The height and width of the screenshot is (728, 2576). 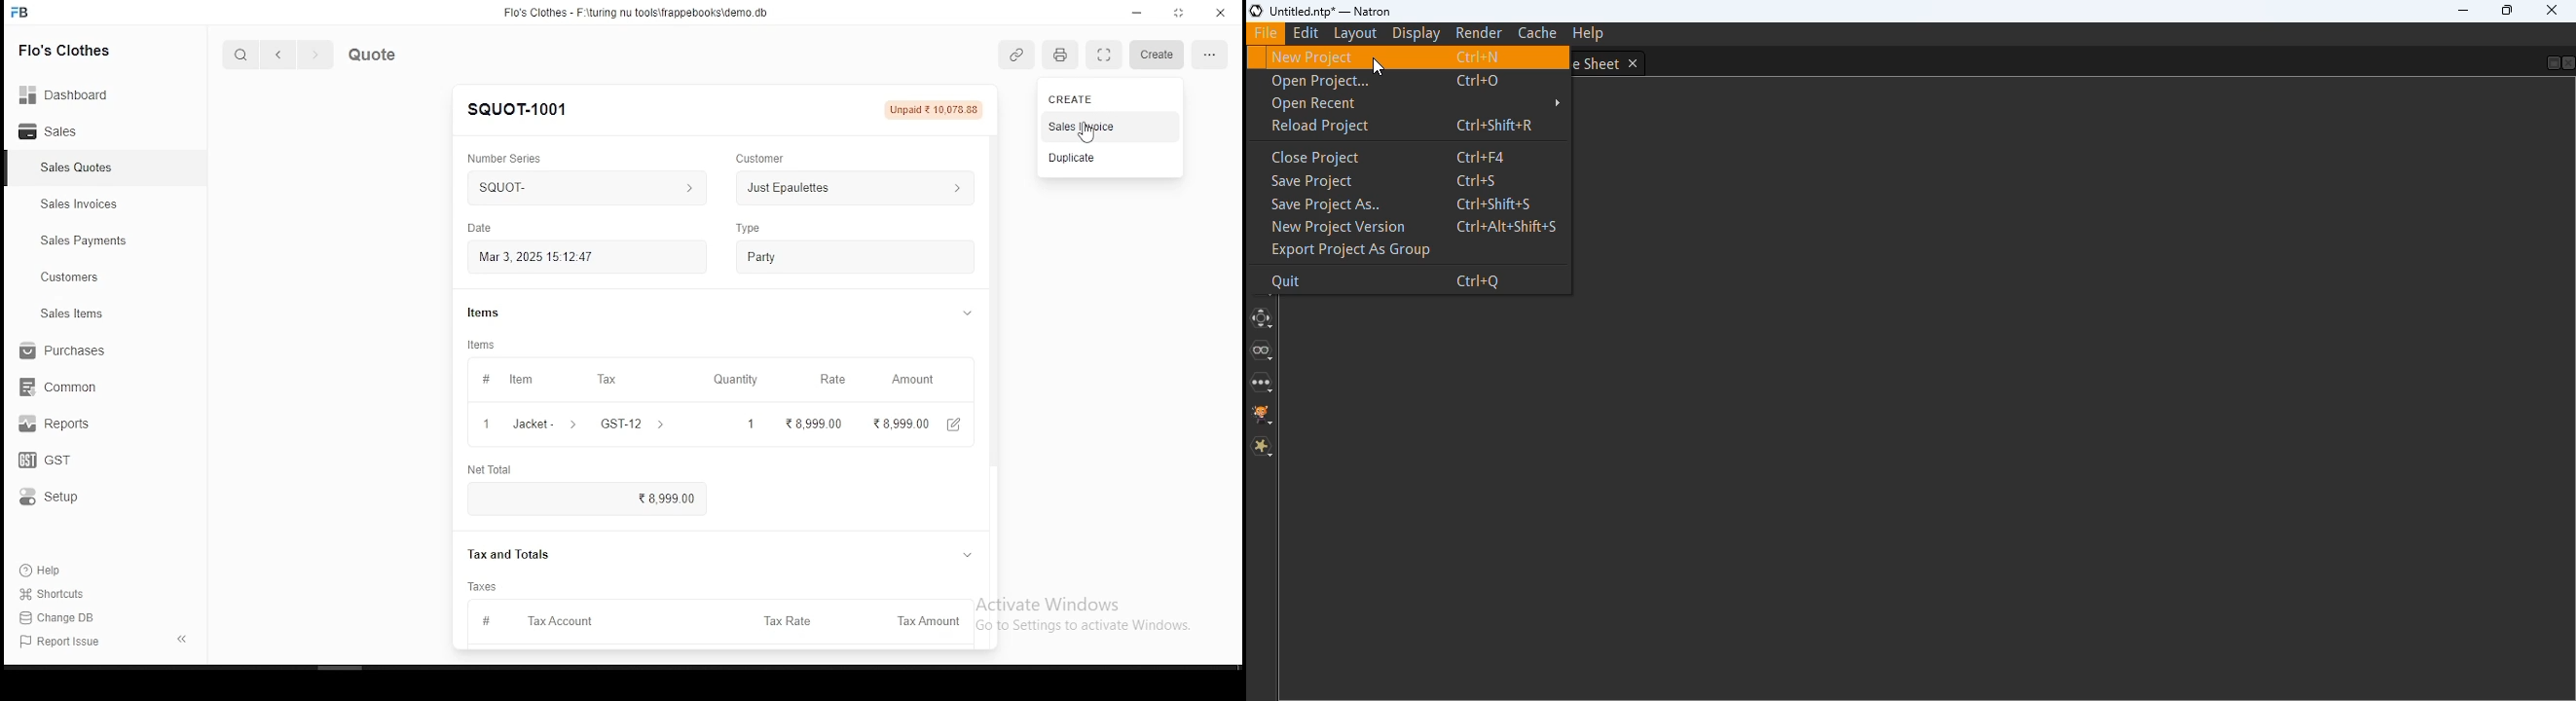 What do you see at coordinates (1018, 55) in the screenshot?
I see `link` at bounding box center [1018, 55].